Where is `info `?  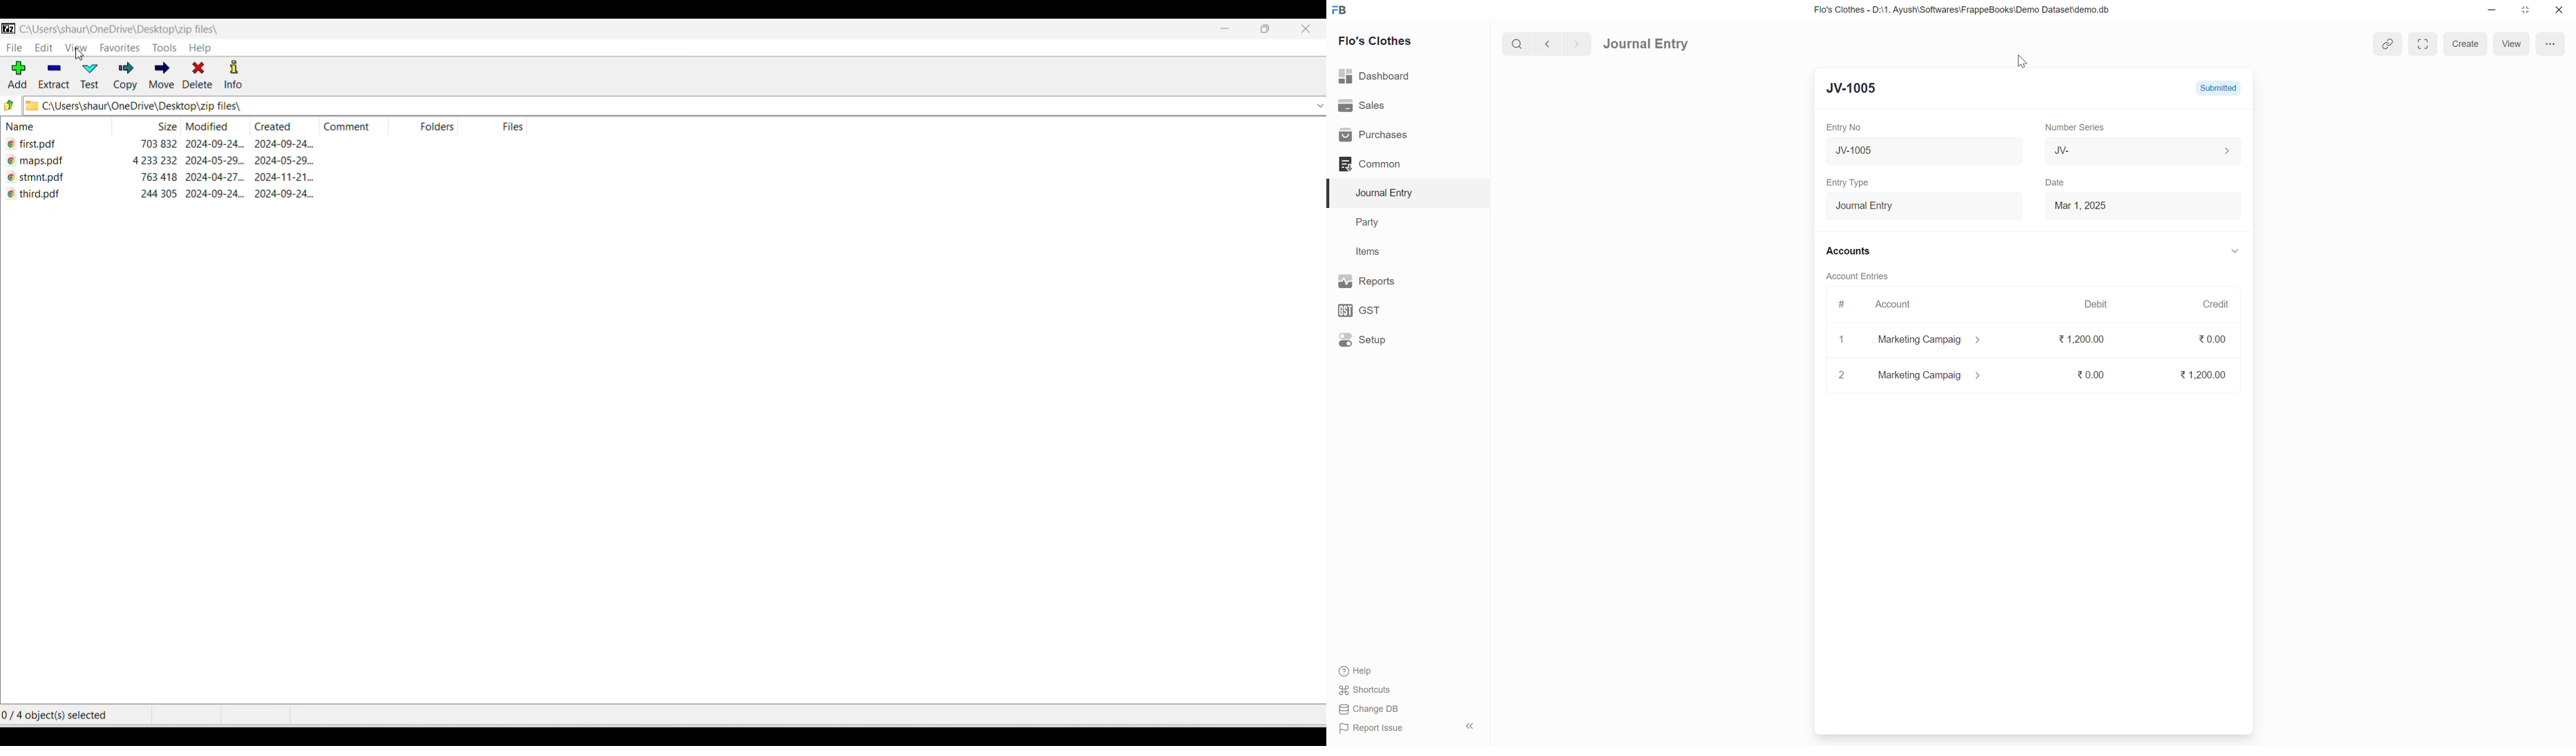
info  is located at coordinates (236, 75).